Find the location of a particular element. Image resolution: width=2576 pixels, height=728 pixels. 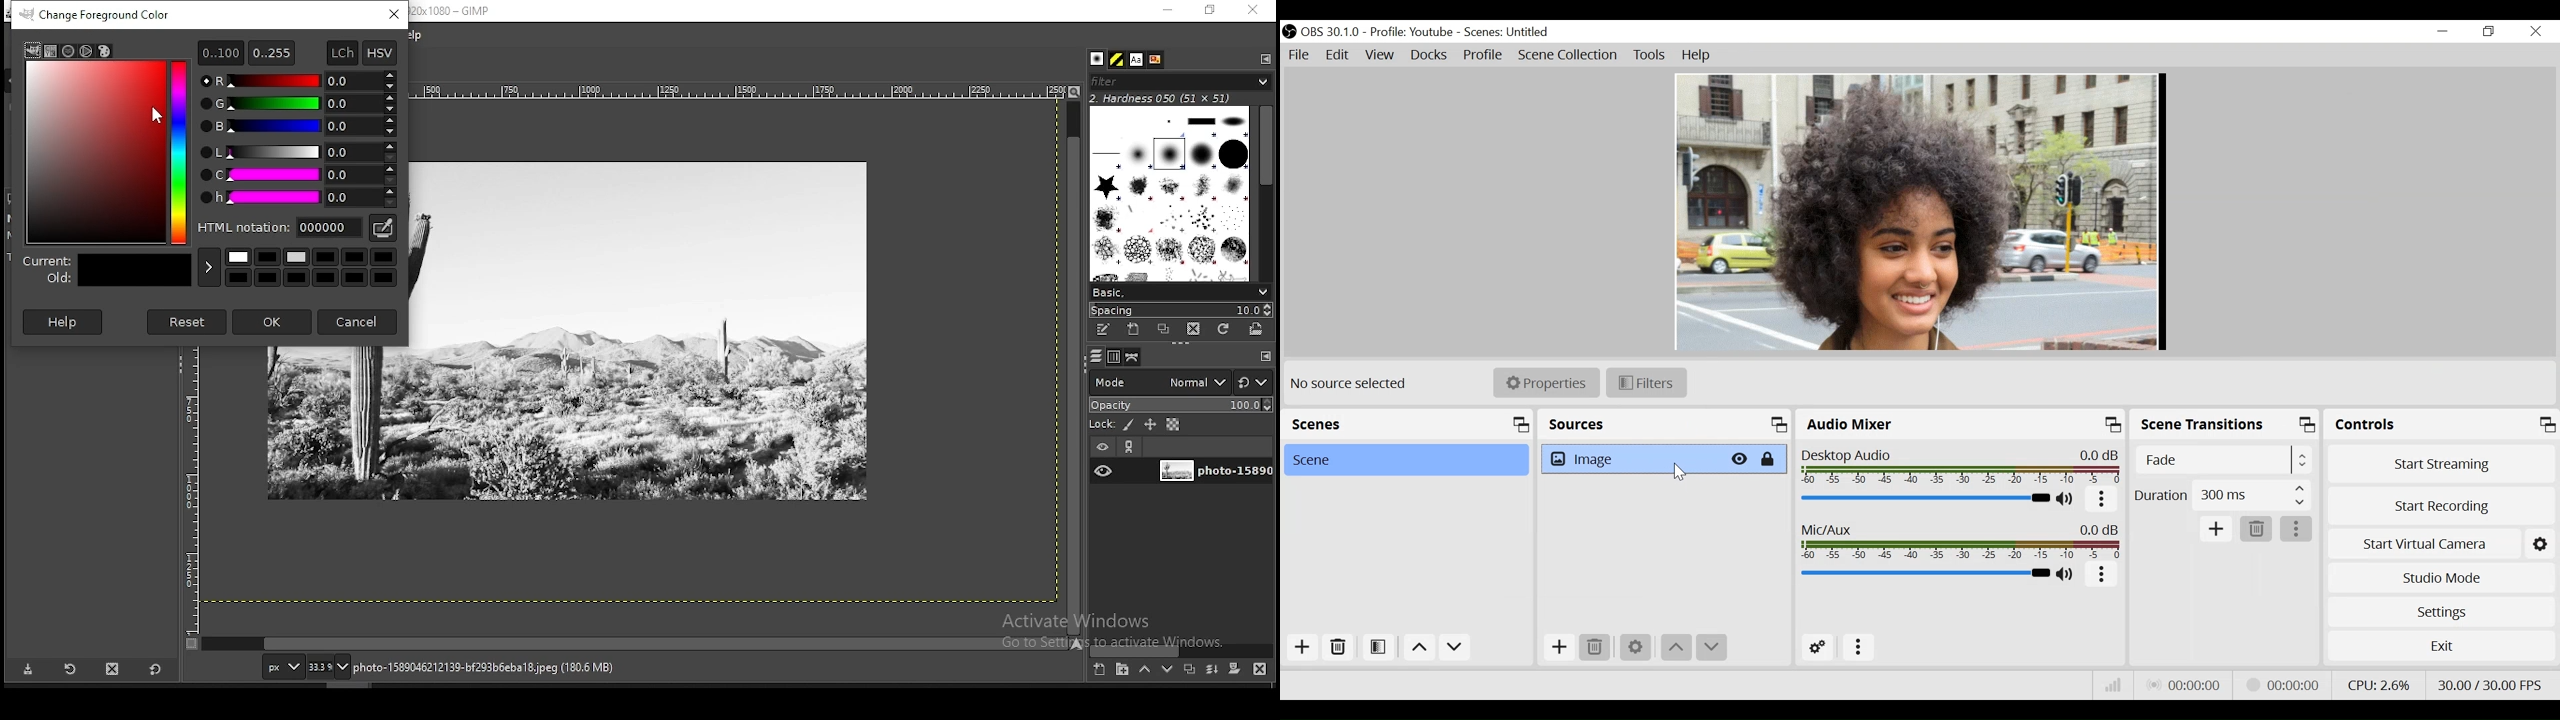

wheel is located at coordinates (50, 52).